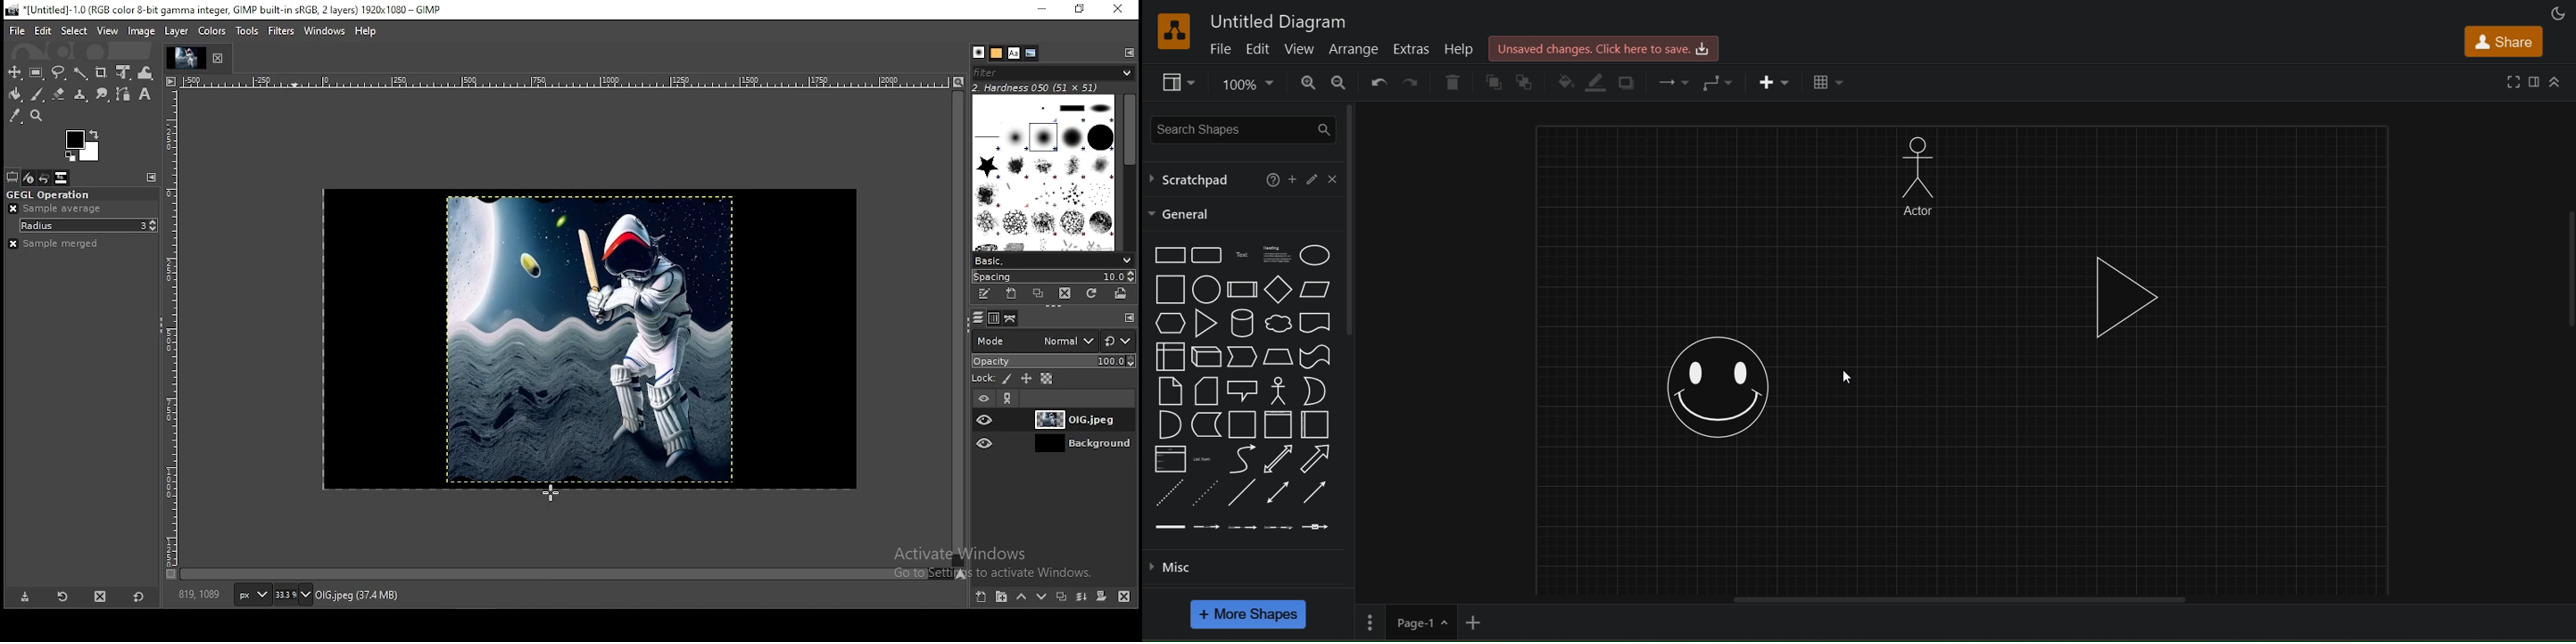  I want to click on more shapes, so click(1250, 615).